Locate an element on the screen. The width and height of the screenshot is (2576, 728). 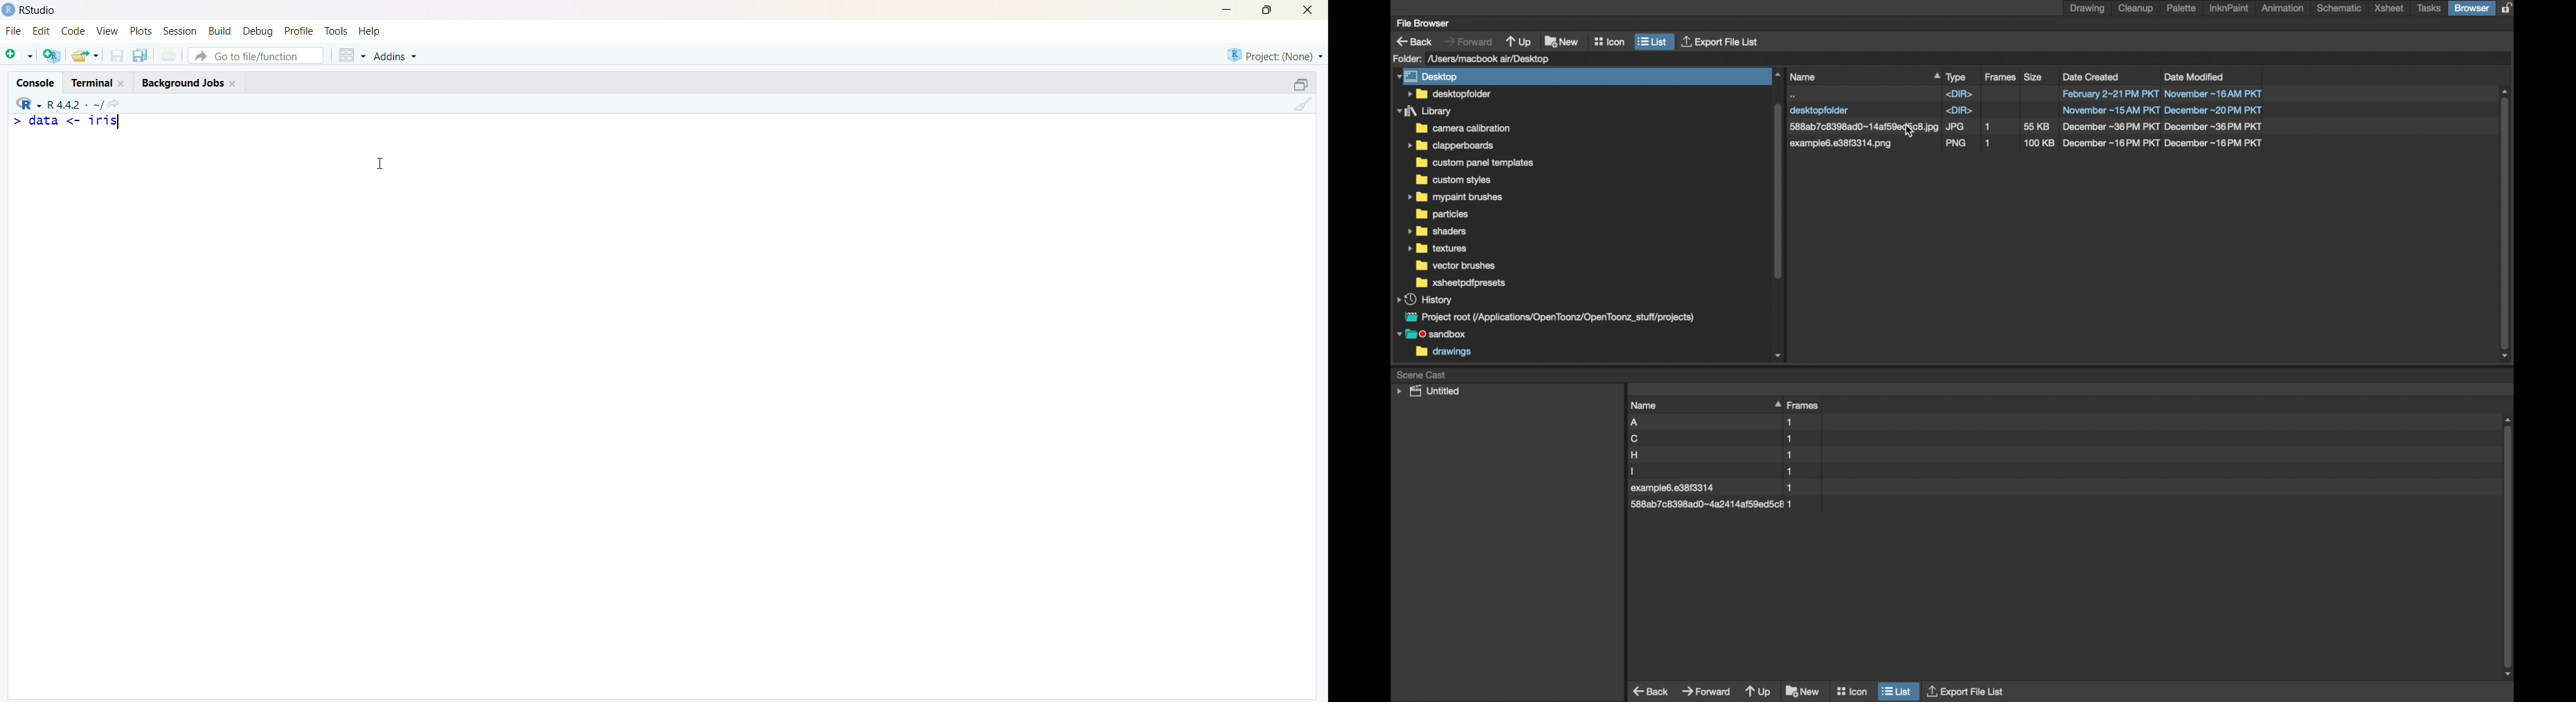
folder is located at coordinates (1462, 128).